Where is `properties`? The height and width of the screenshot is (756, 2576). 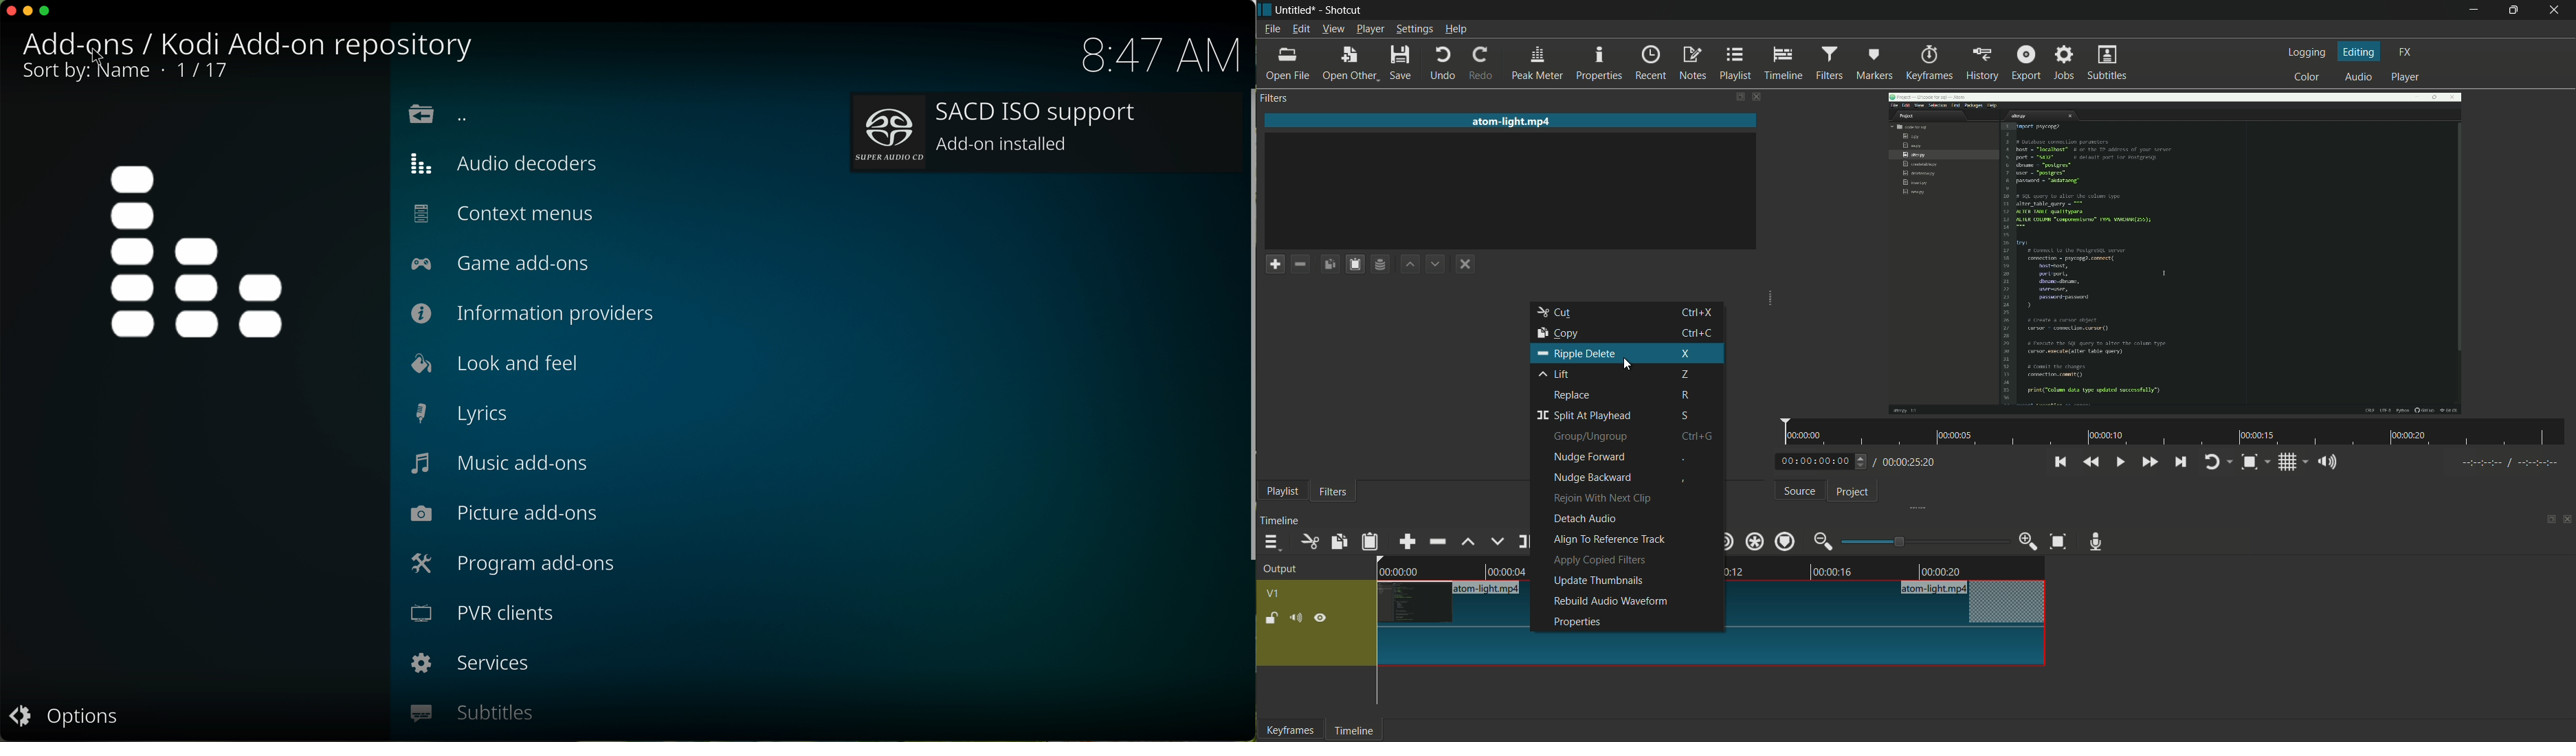
properties is located at coordinates (1598, 63).